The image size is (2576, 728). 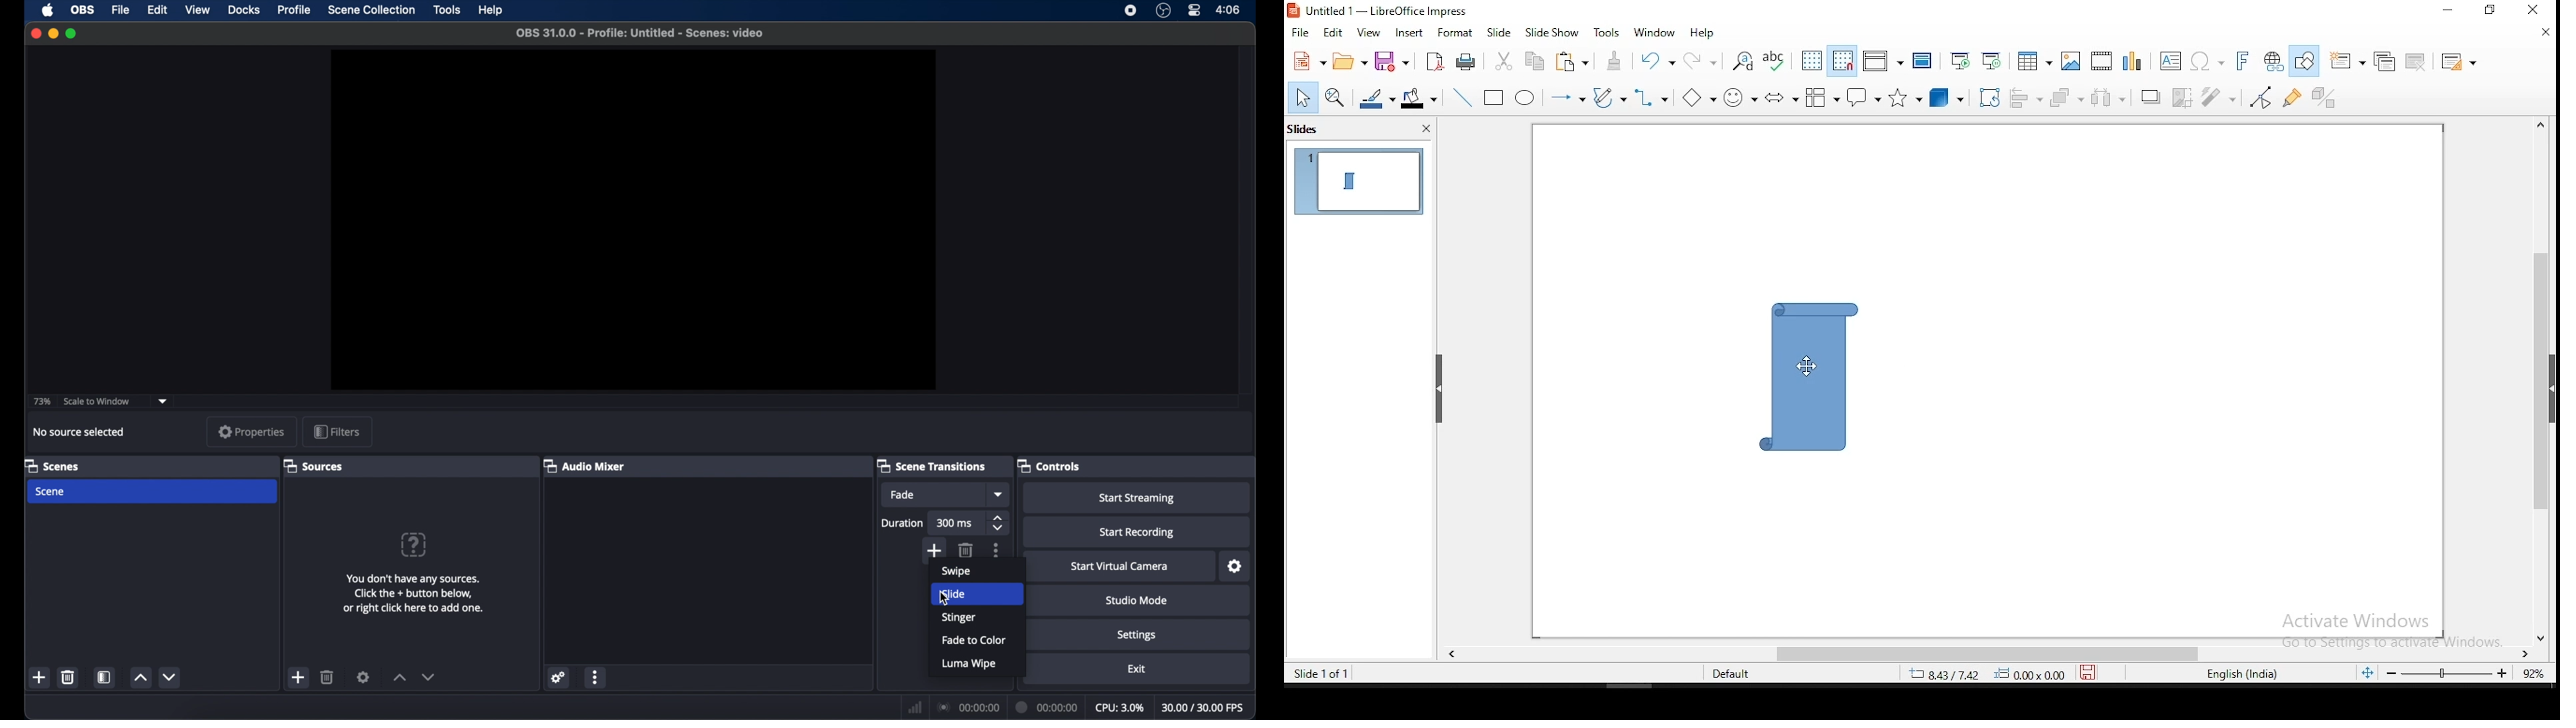 What do you see at coordinates (415, 545) in the screenshot?
I see `question mark icon` at bounding box center [415, 545].